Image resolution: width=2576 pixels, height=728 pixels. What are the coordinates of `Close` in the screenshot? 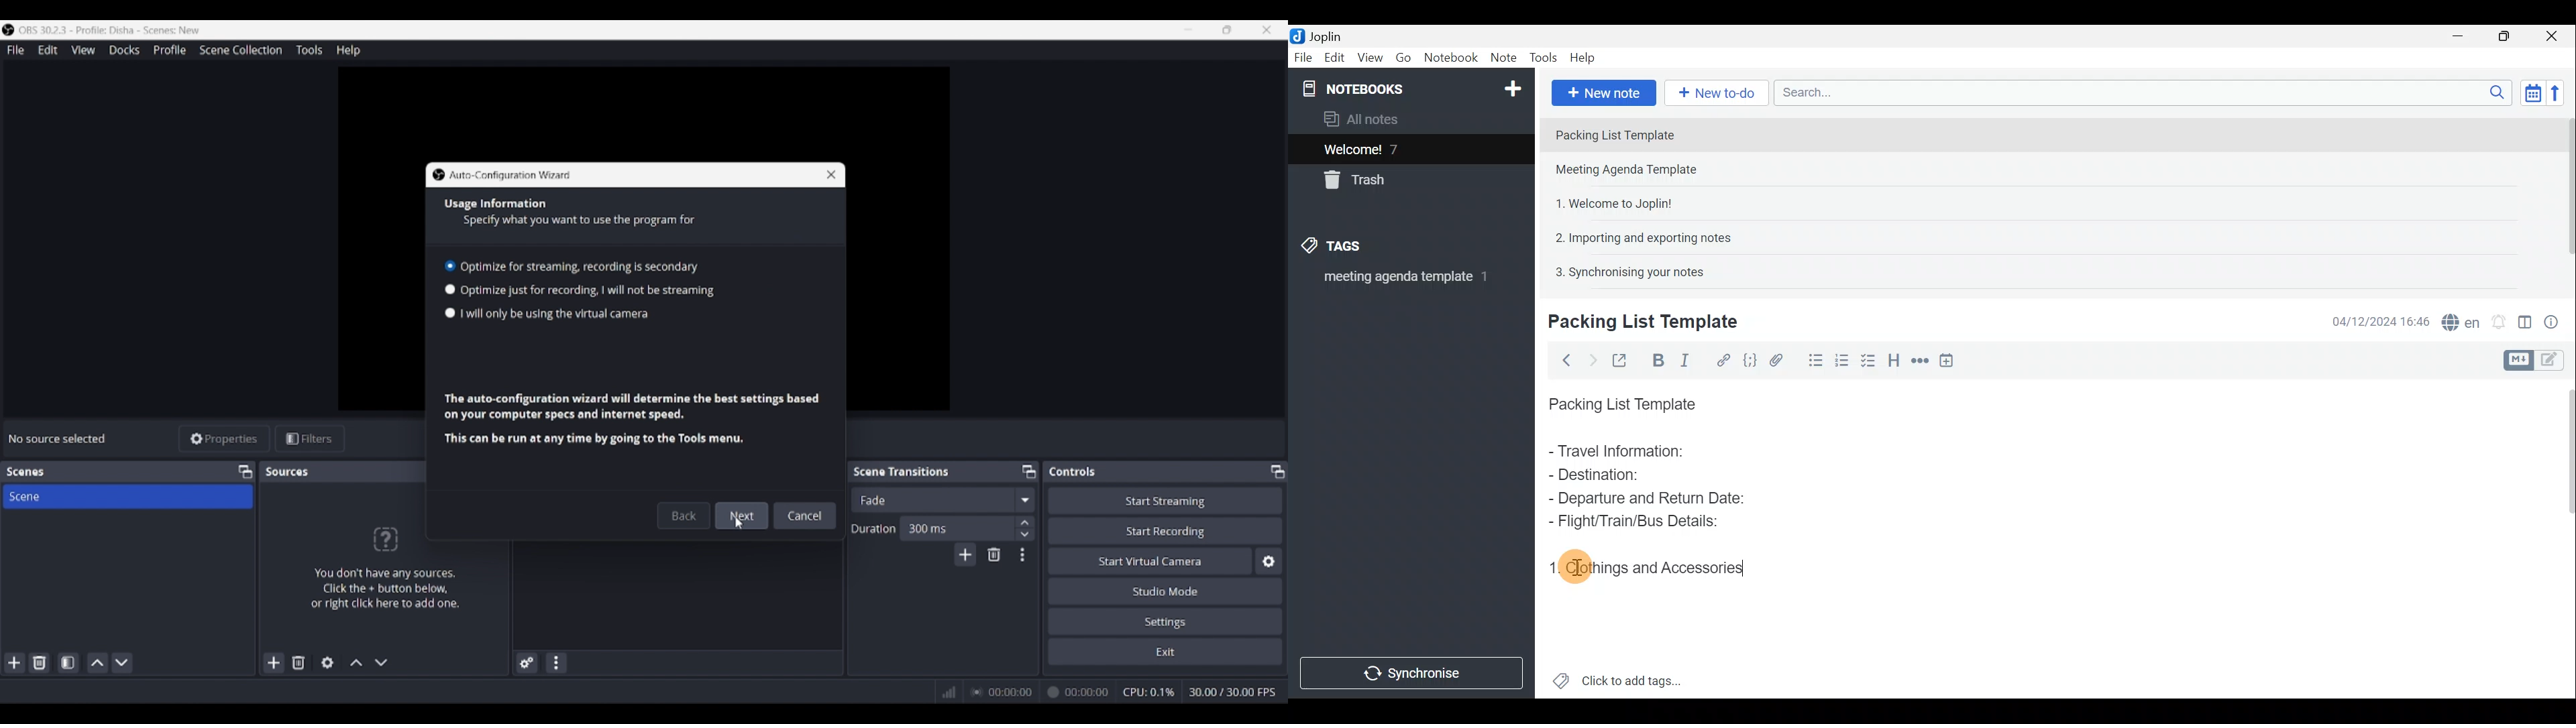 It's located at (830, 178).